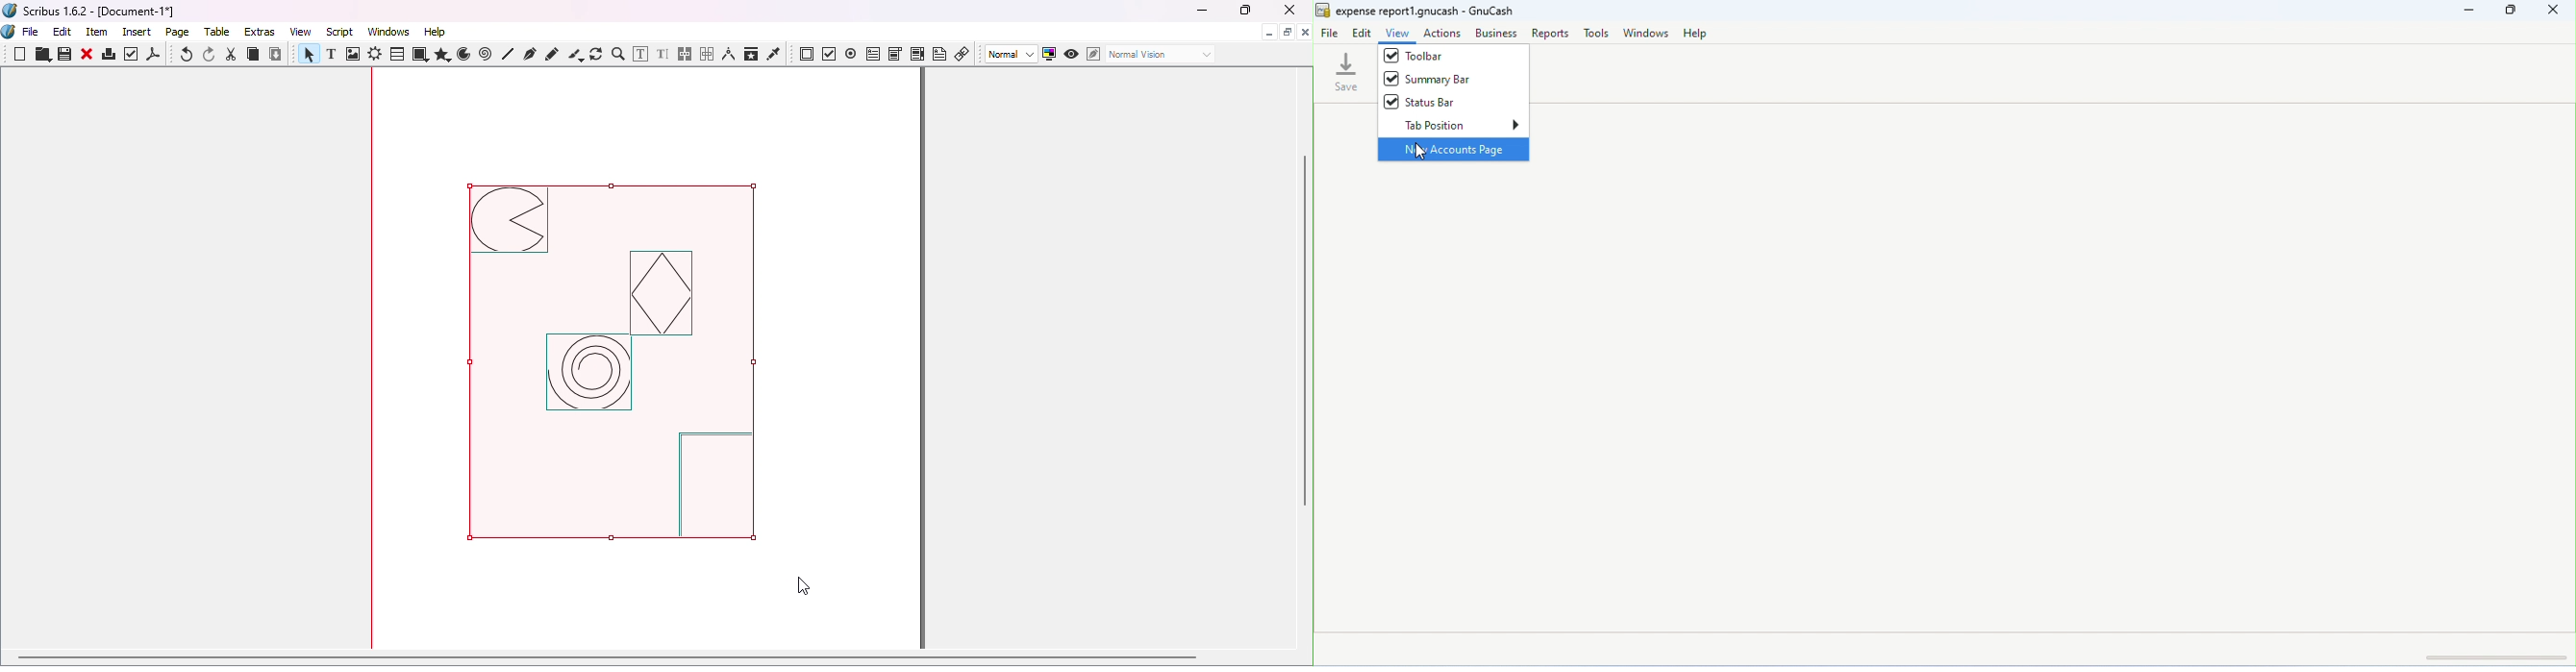 The height and width of the screenshot is (672, 2576). Describe the element at coordinates (97, 12) in the screenshot. I see `Scribus 1.6.2 - [Document-1*]` at that location.